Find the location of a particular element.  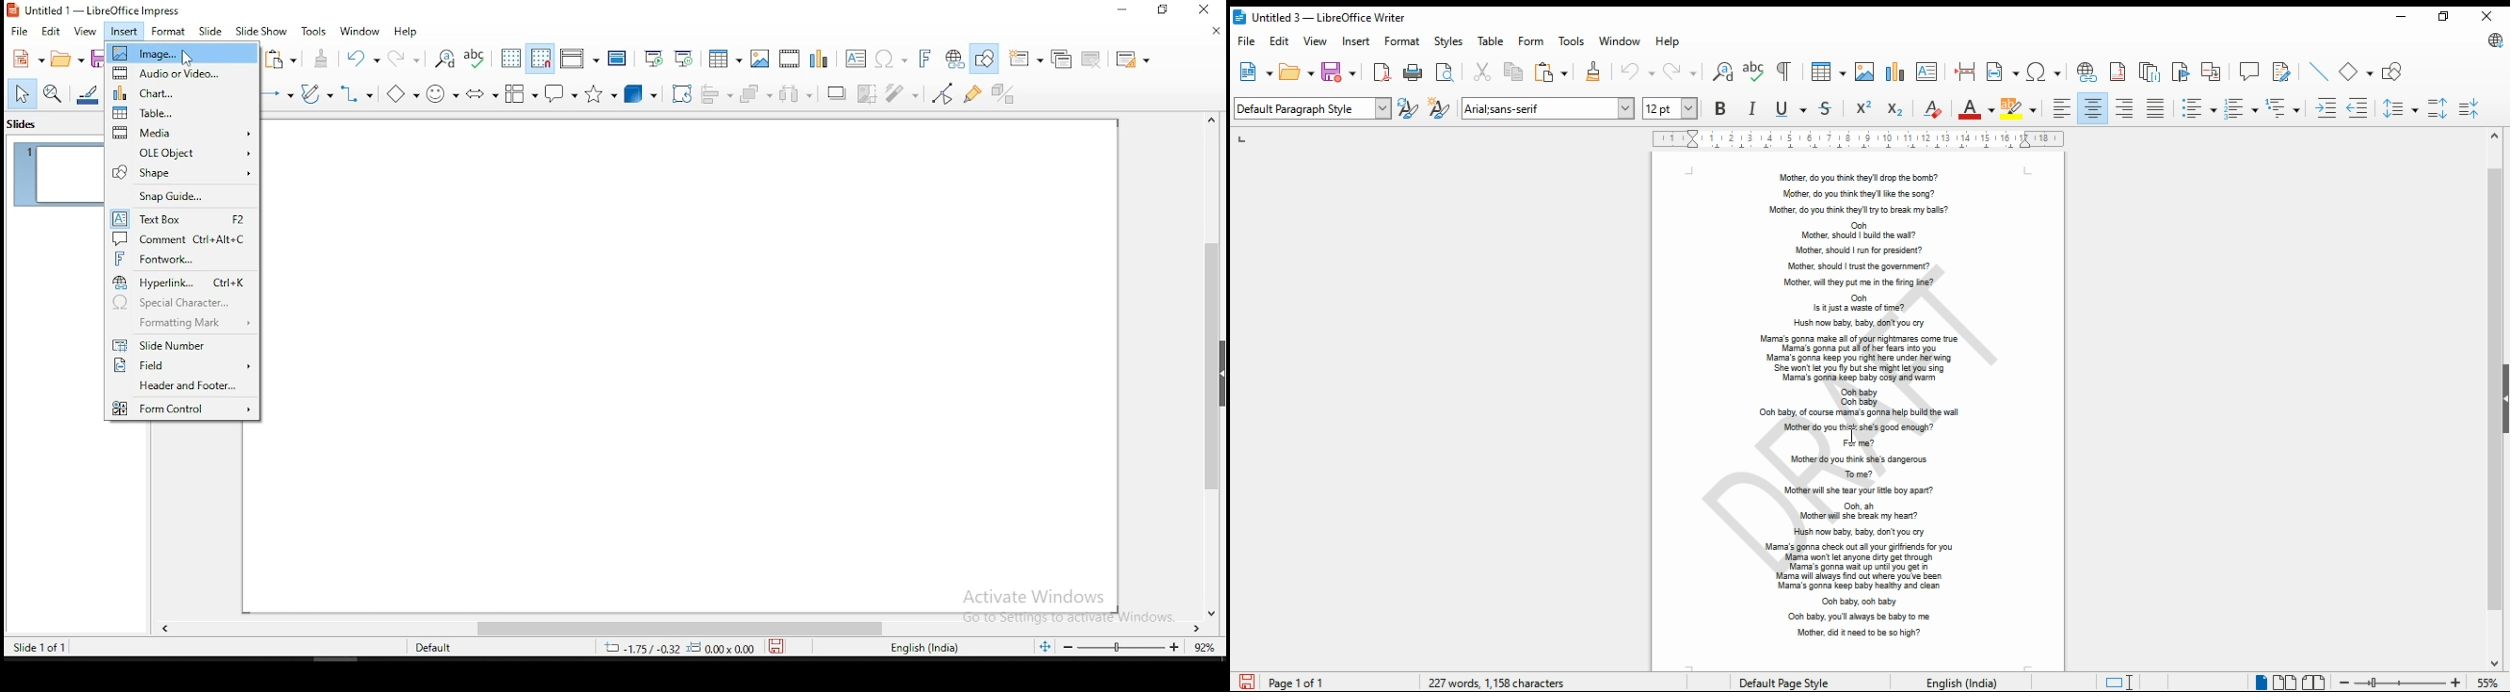

insert image is located at coordinates (1866, 71).